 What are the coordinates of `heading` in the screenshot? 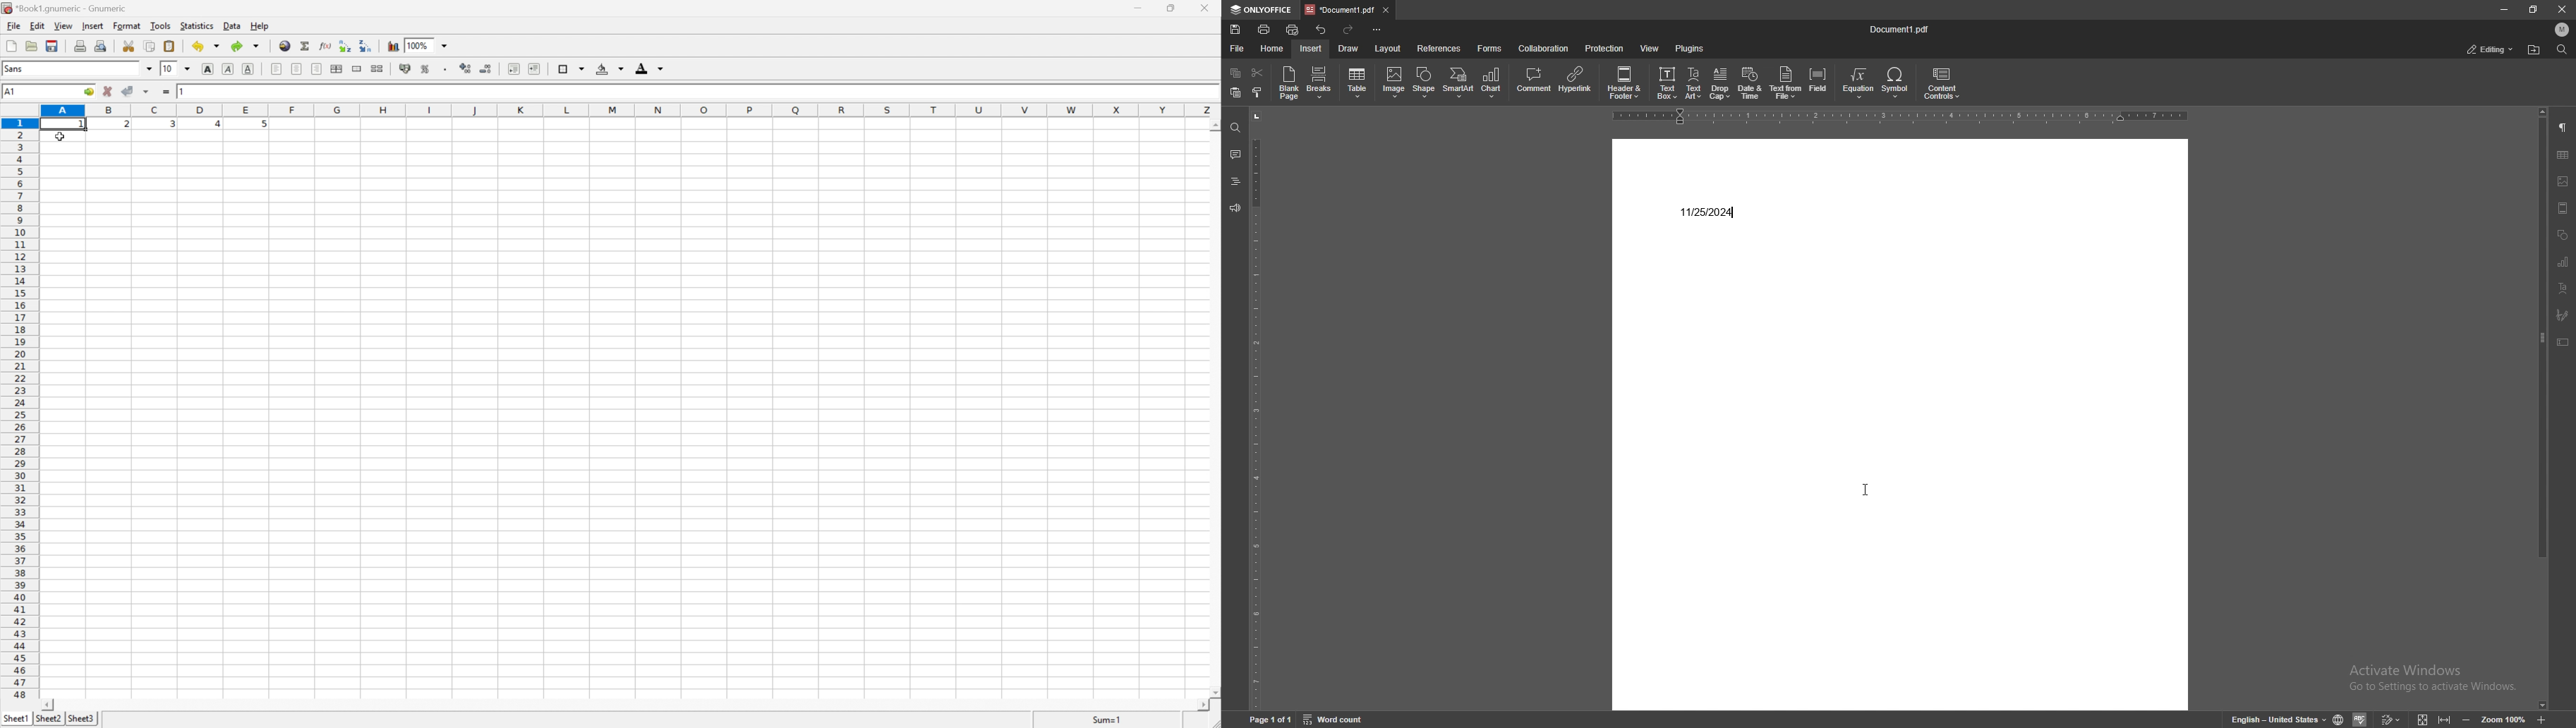 It's located at (1235, 182).